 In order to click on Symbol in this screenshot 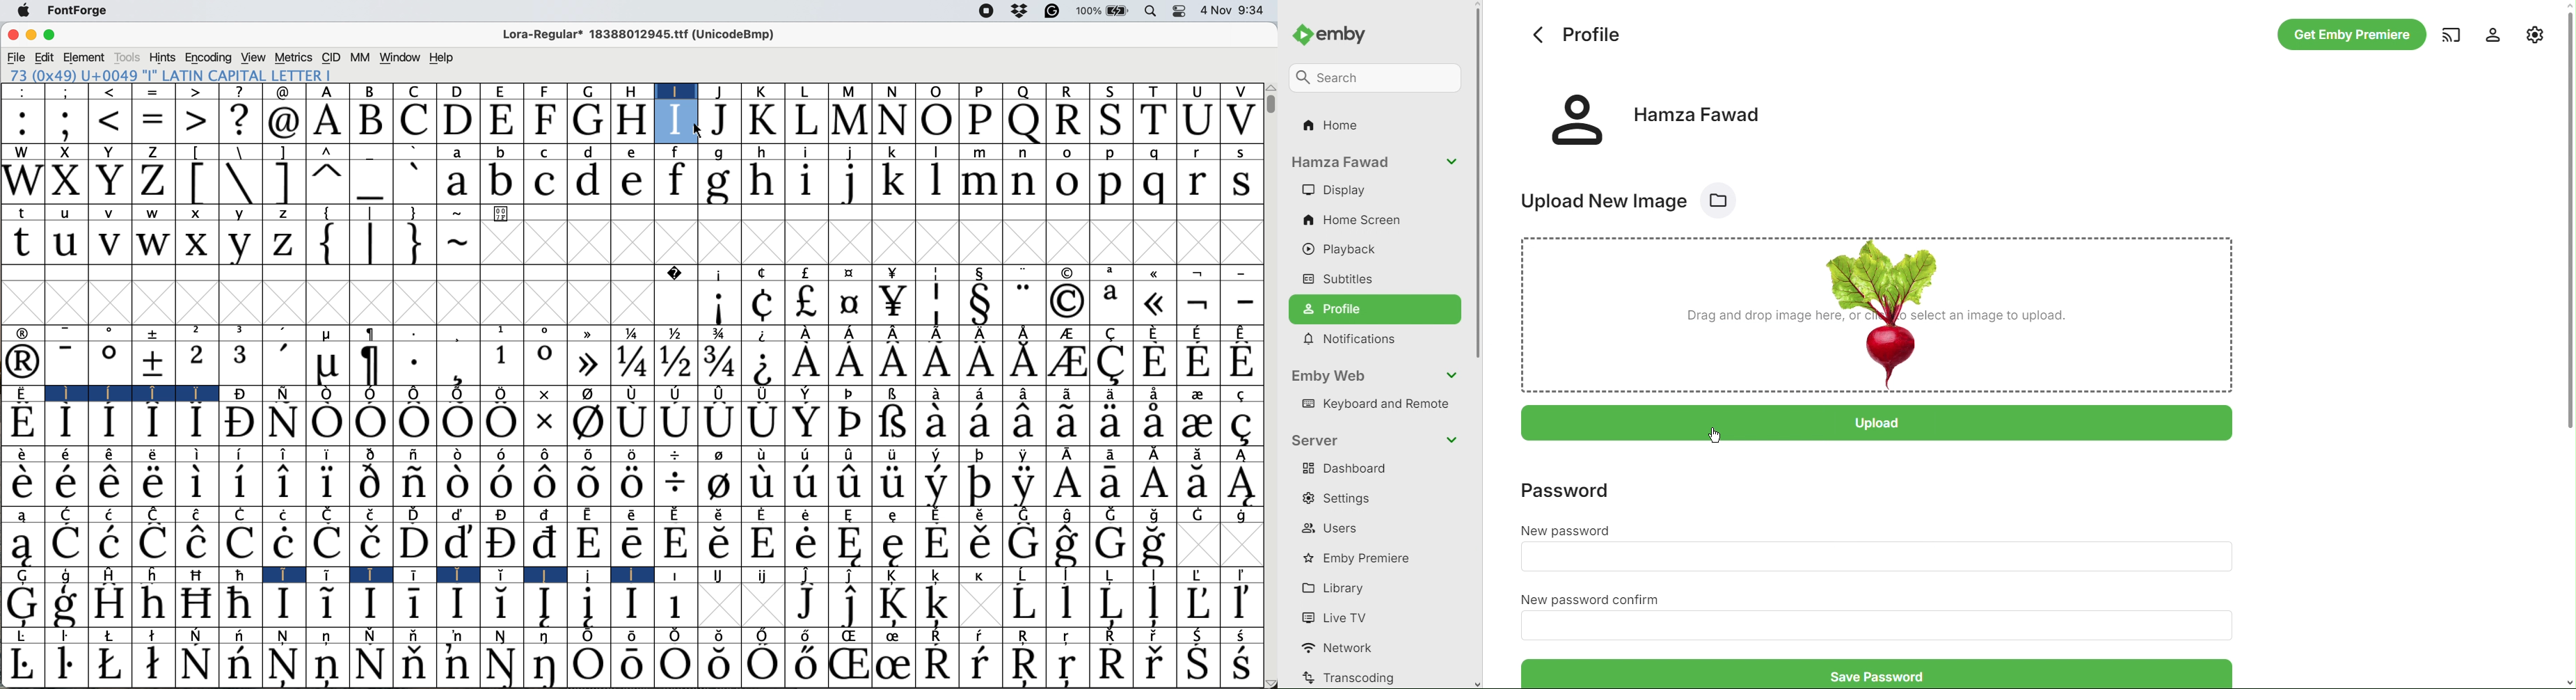, I will do `click(849, 666)`.